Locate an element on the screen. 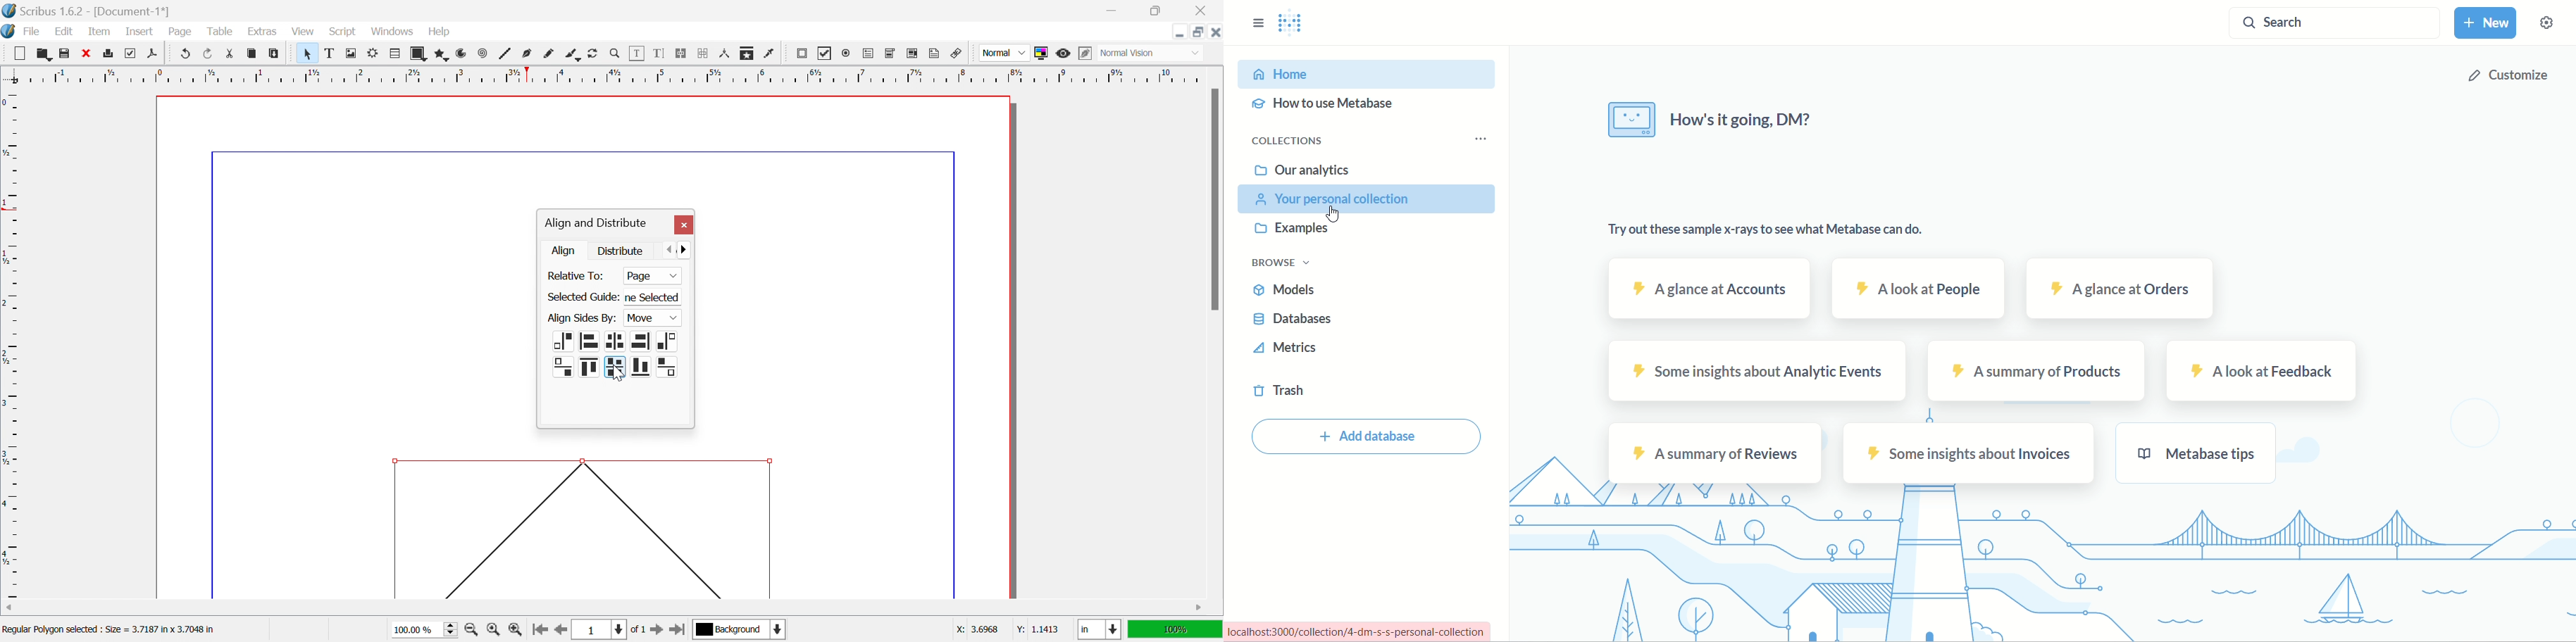 This screenshot has height=644, width=2576. Polygon is located at coordinates (443, 55).